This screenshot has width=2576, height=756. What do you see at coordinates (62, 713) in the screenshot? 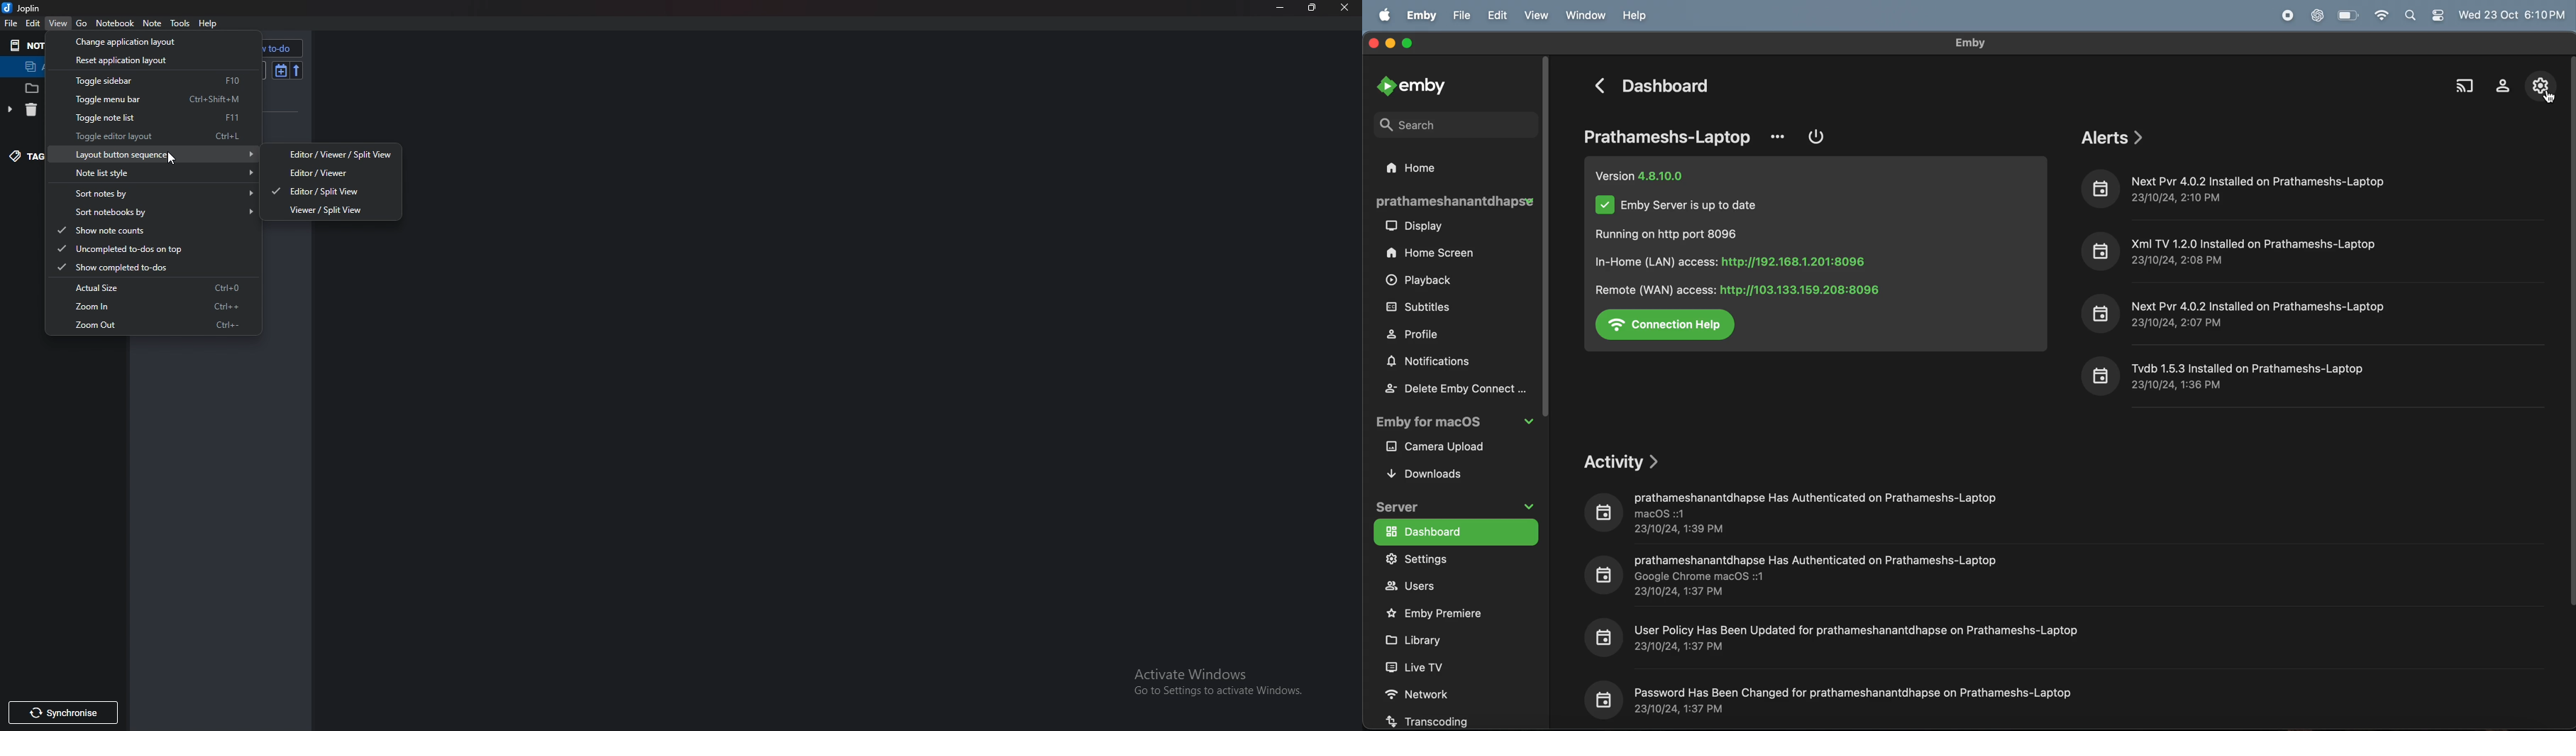
I see `Synchronize` at bounding box center [62, 713].